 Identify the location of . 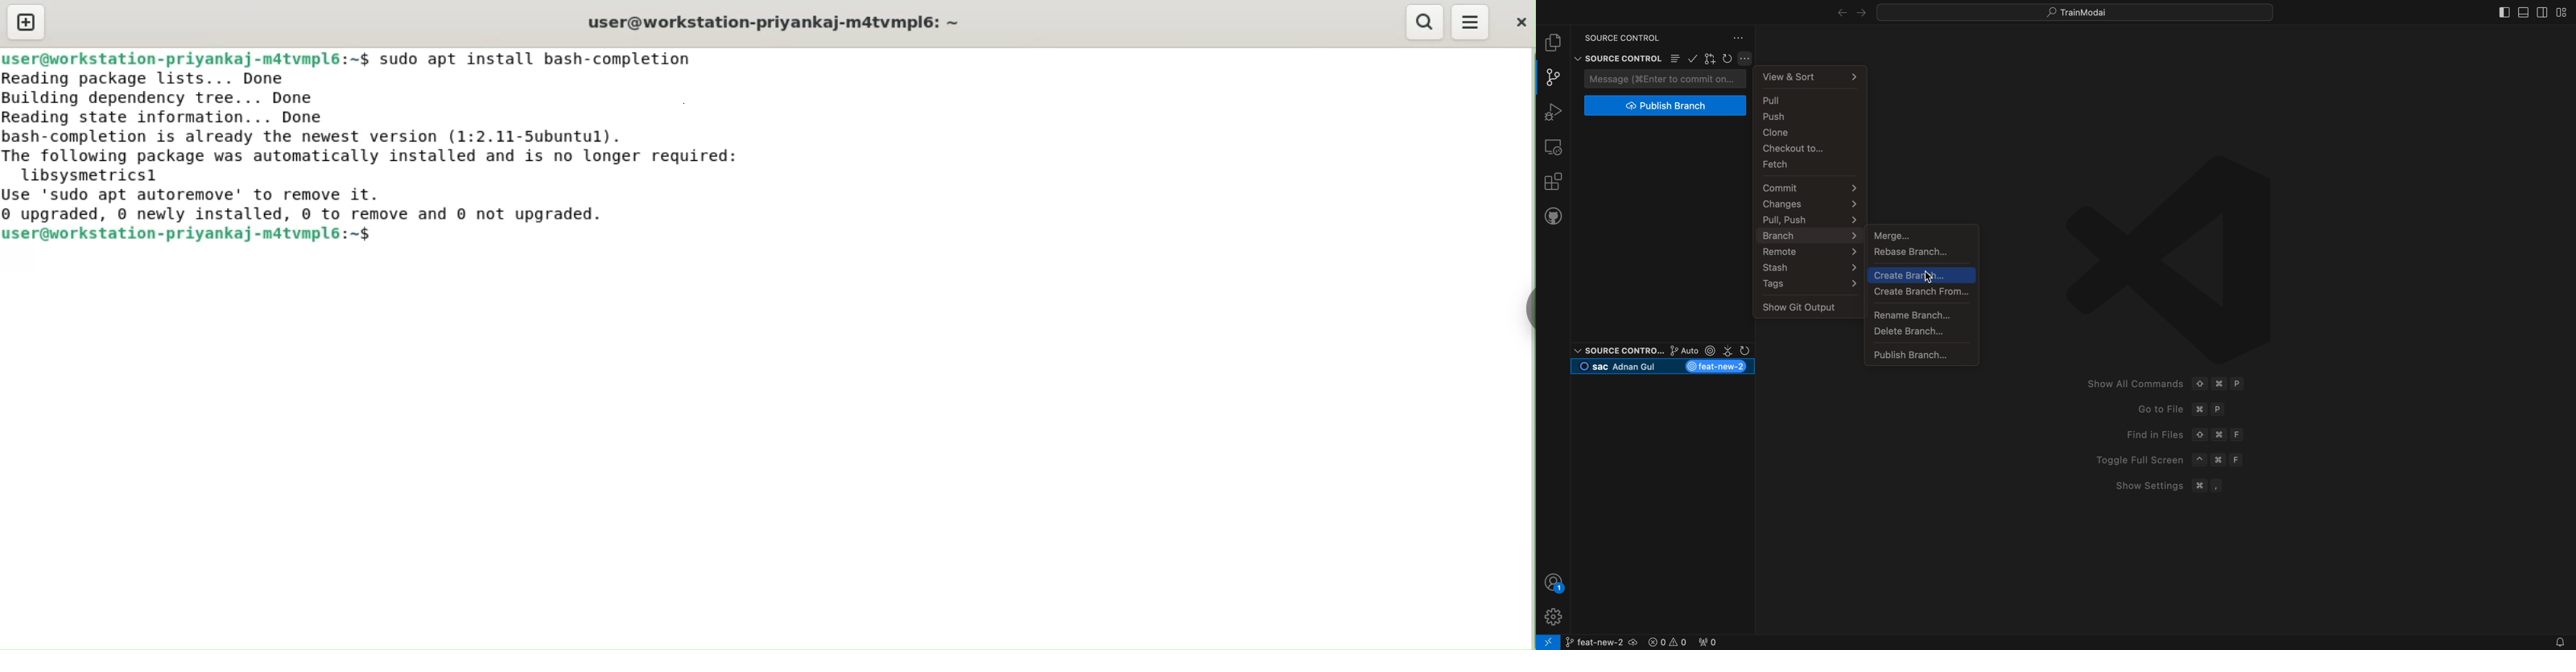
(1674, 60).